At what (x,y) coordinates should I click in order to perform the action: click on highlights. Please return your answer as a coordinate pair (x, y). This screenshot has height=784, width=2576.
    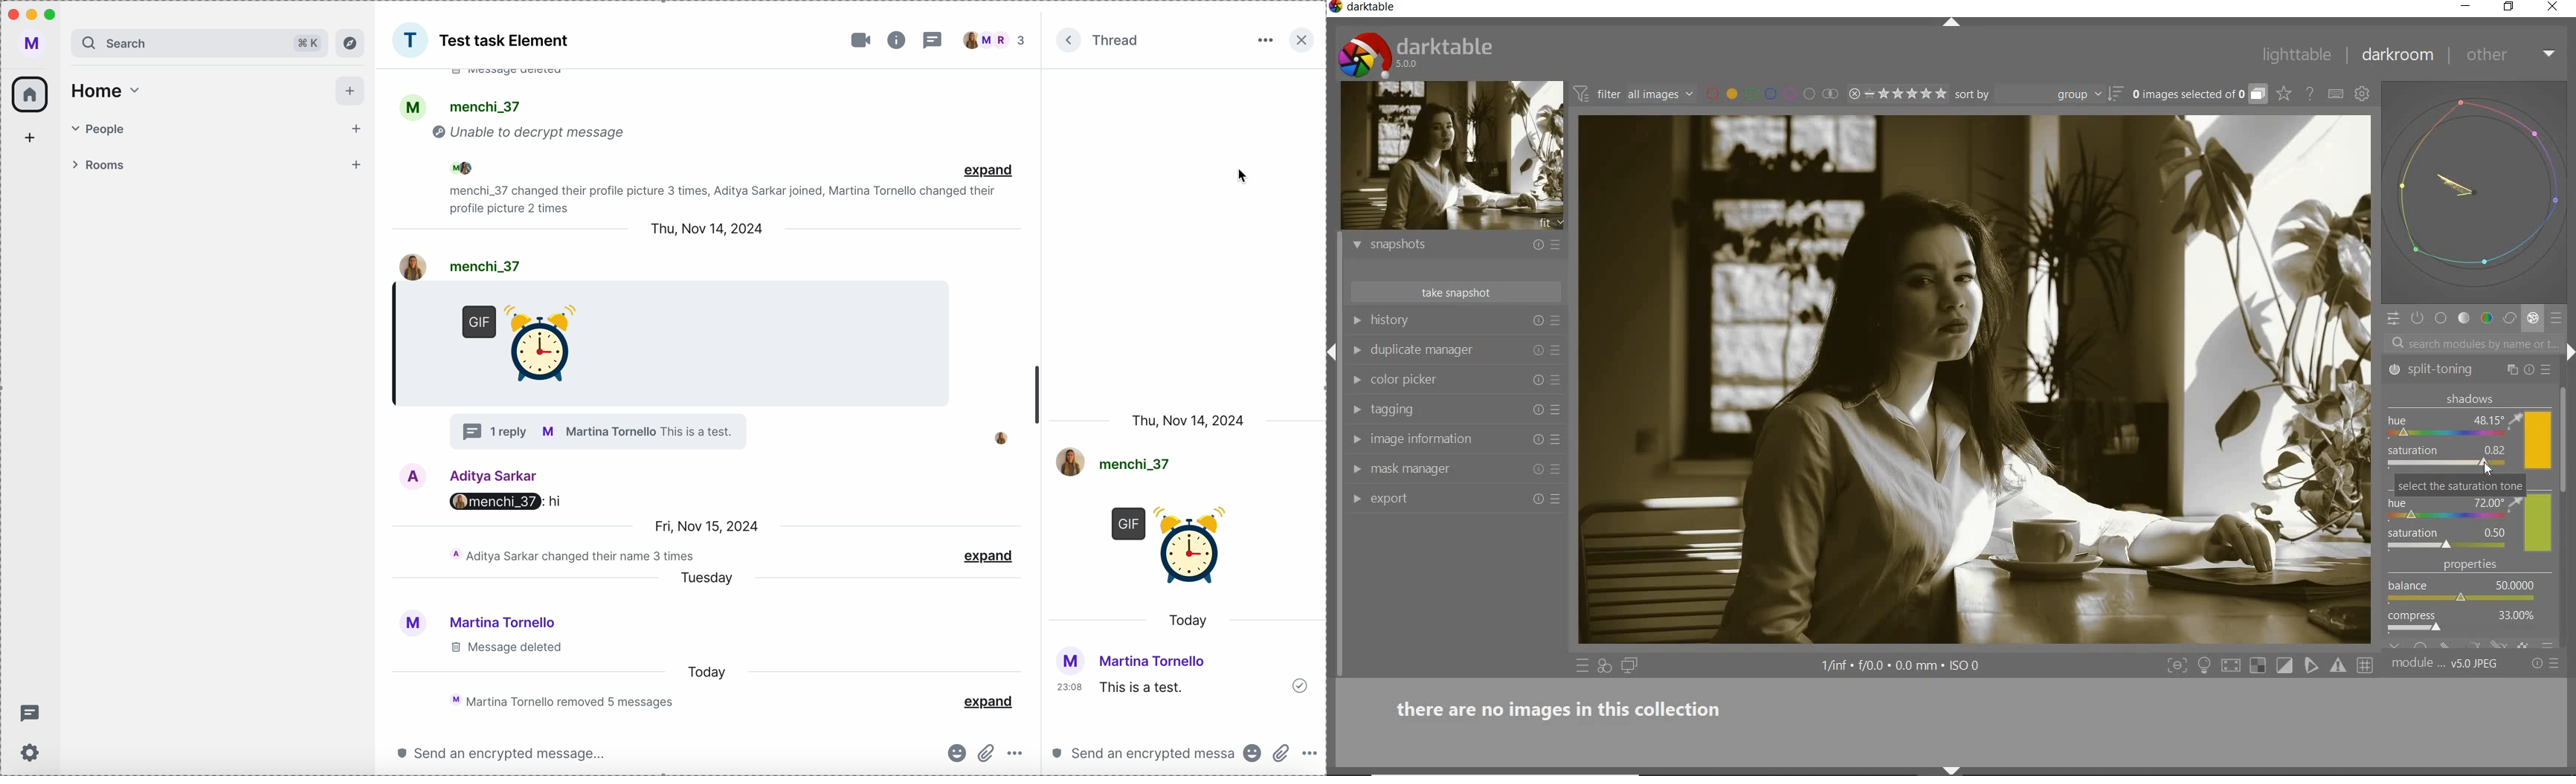
    Looking at the image, I should click on (2468, 515).